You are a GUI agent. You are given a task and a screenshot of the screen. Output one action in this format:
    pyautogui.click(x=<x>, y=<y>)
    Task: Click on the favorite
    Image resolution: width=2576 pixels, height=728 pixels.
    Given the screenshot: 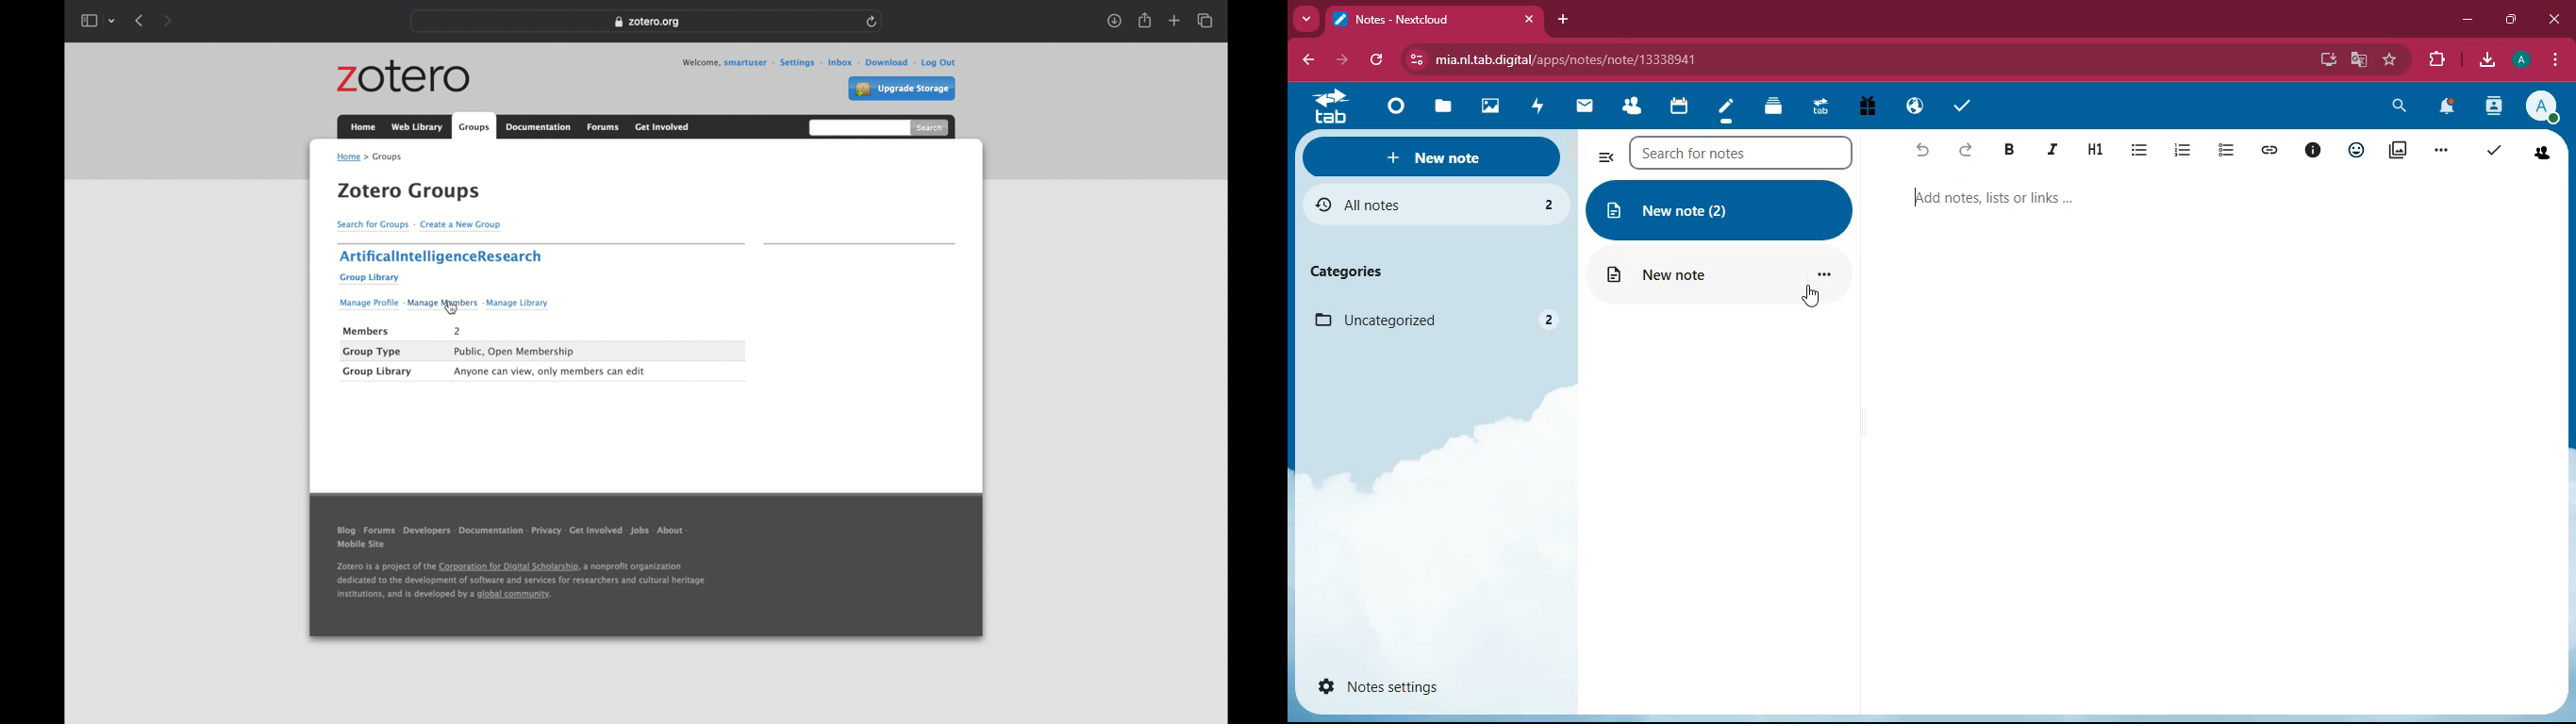 What is the action you would take?
    pyautogui.click(x=2389, y=63)
    